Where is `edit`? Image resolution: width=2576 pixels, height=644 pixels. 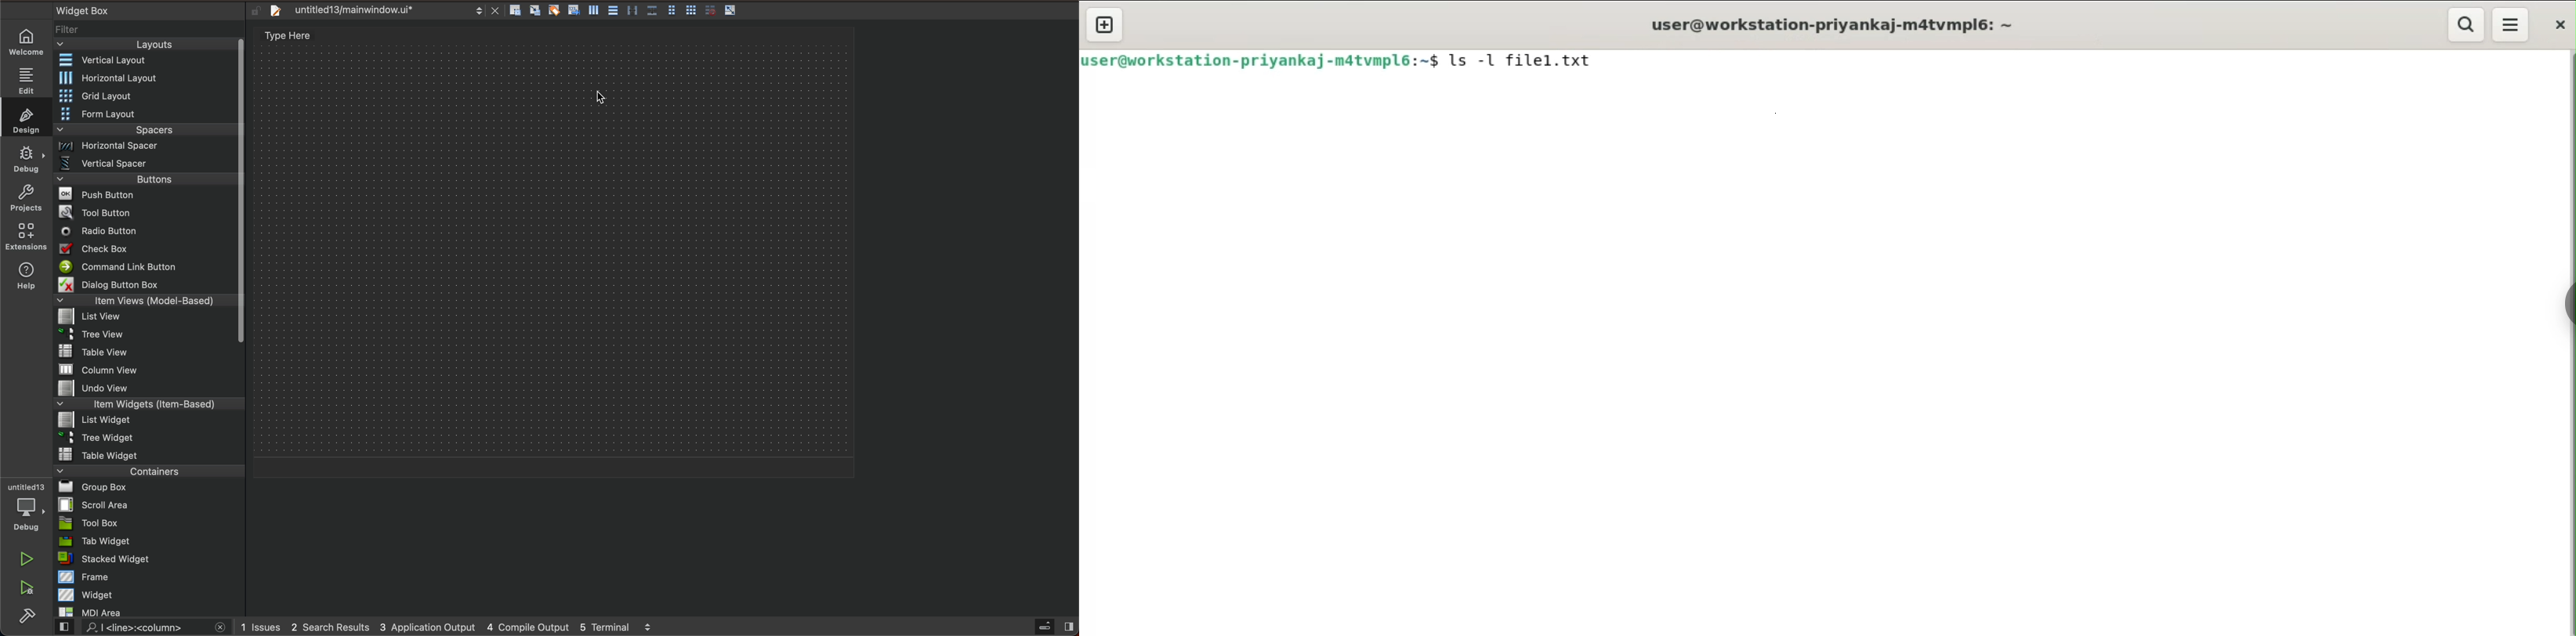
edit is located at coordinates (28, 78).